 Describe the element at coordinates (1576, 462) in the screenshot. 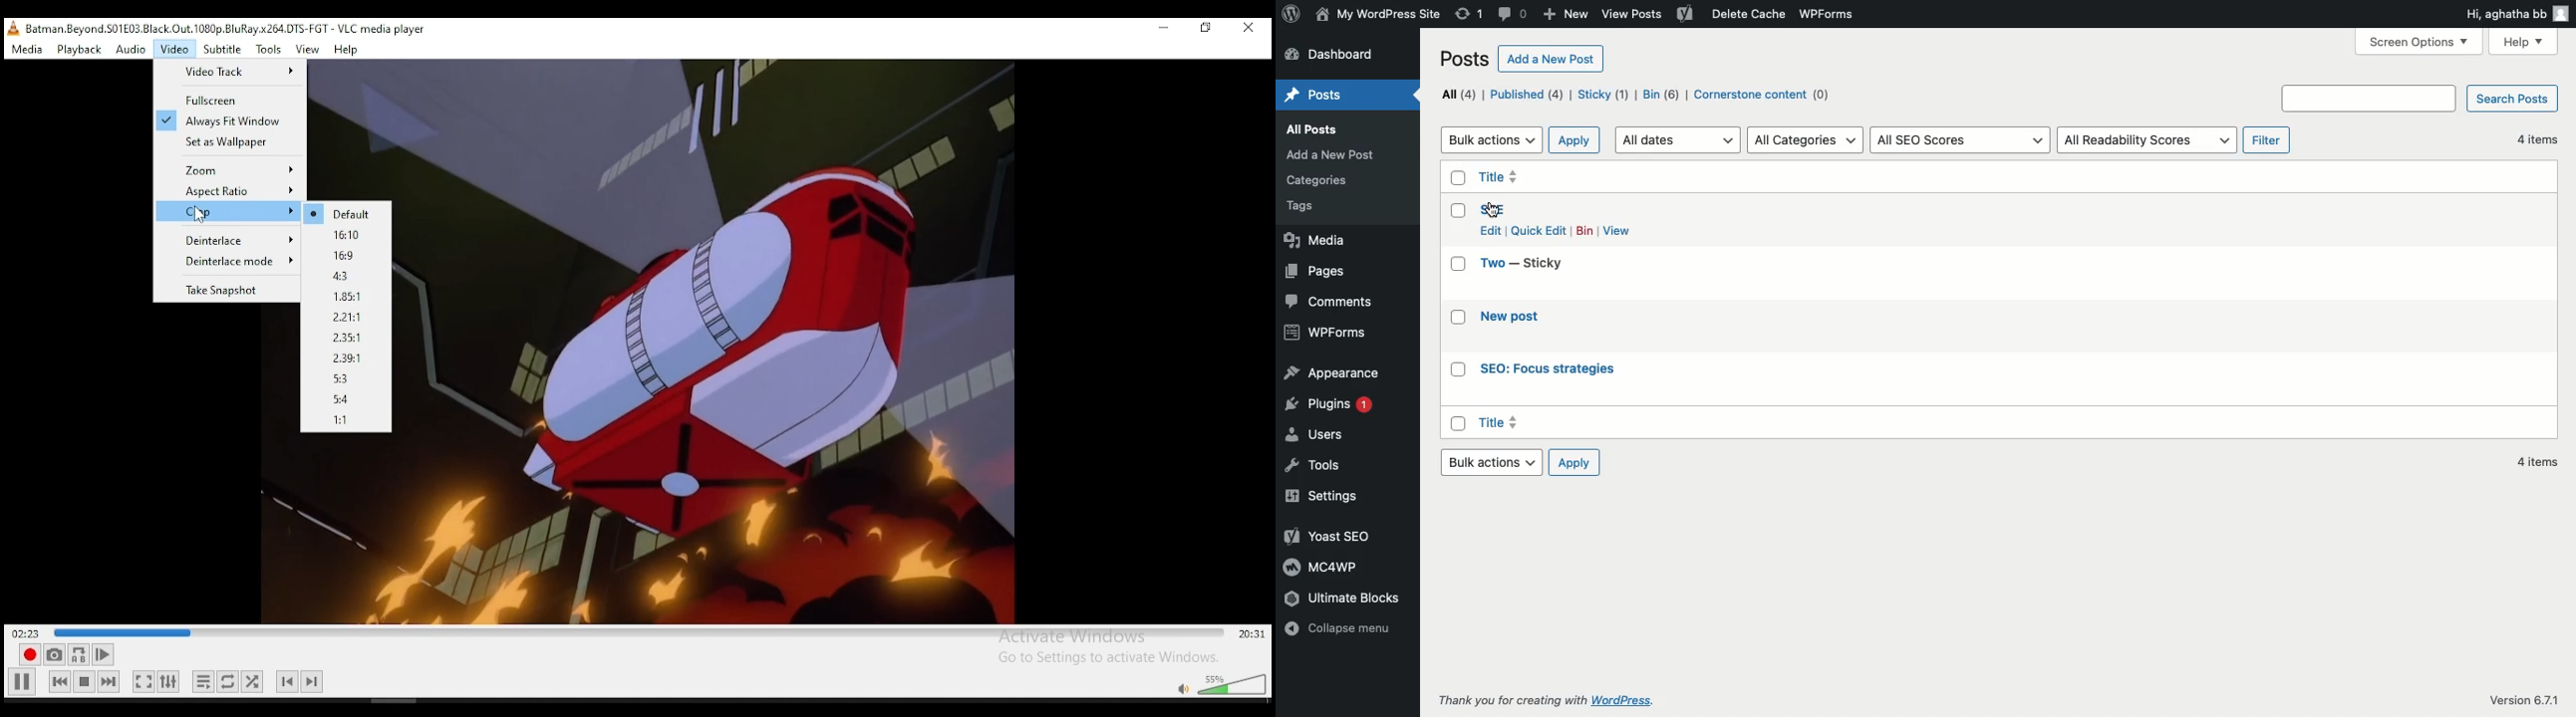

I see `Apply` at that location.